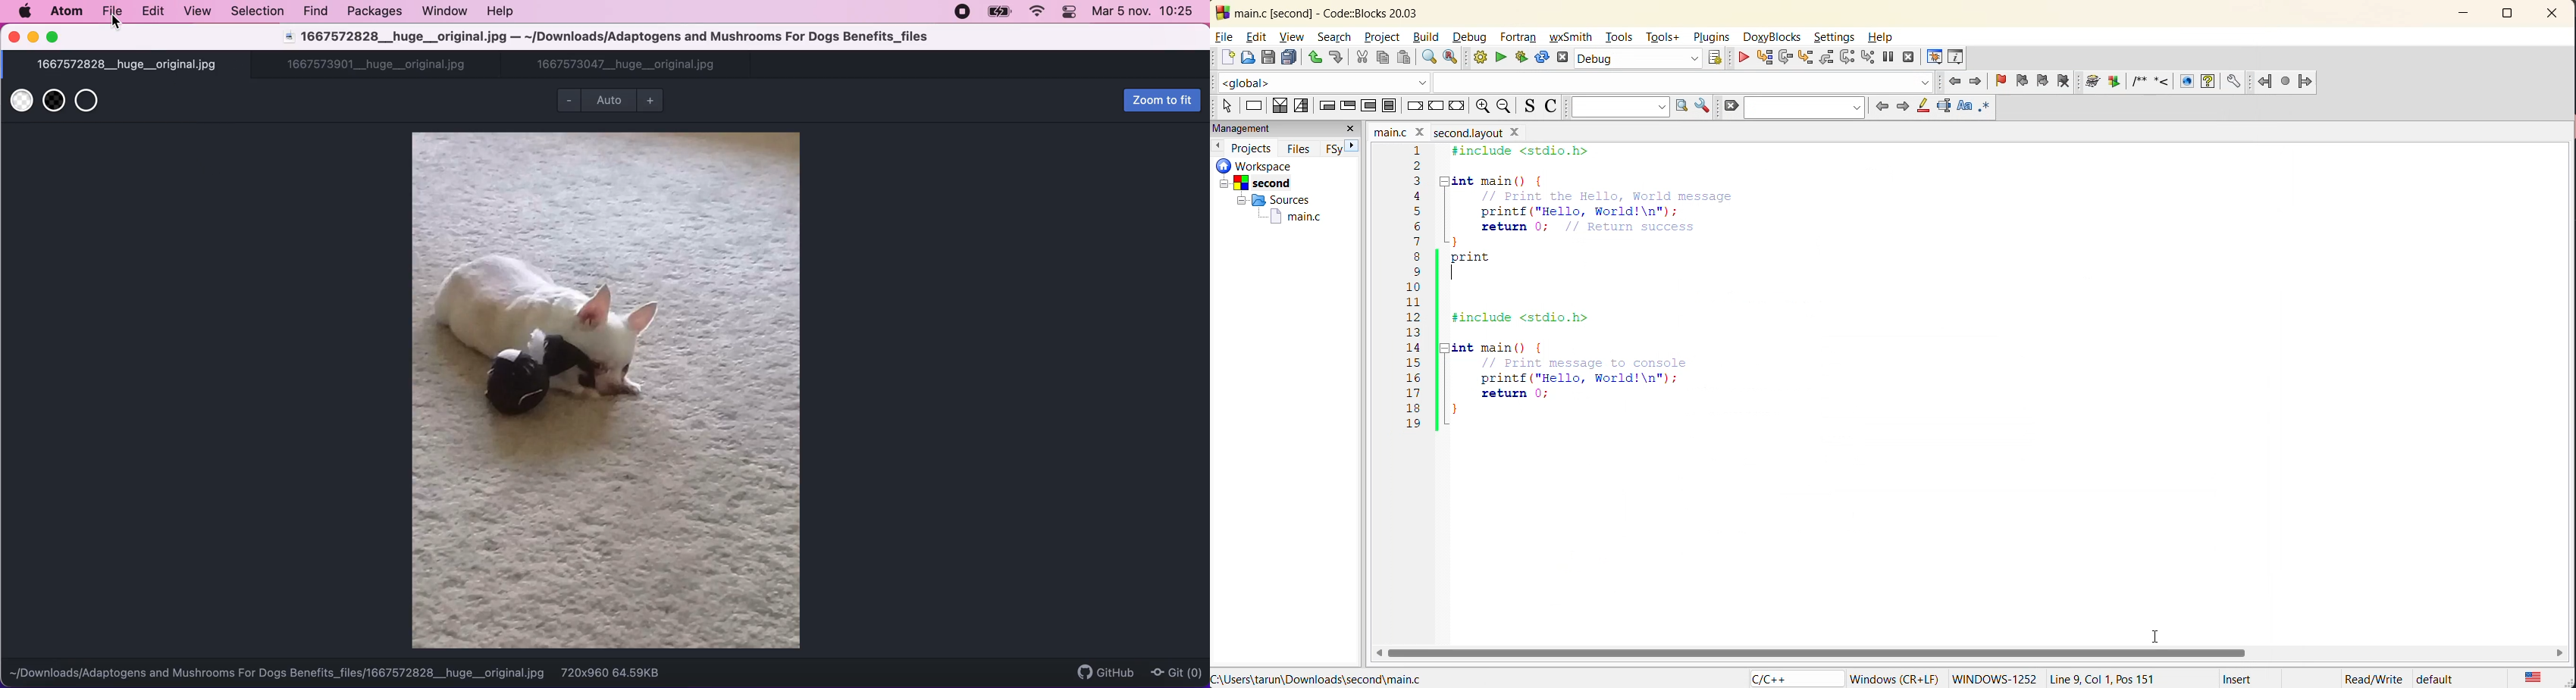 The image size is (2576, 700). Describe the element at coordinates (609, 101) in the screenshot. I see `Auto` at that location.